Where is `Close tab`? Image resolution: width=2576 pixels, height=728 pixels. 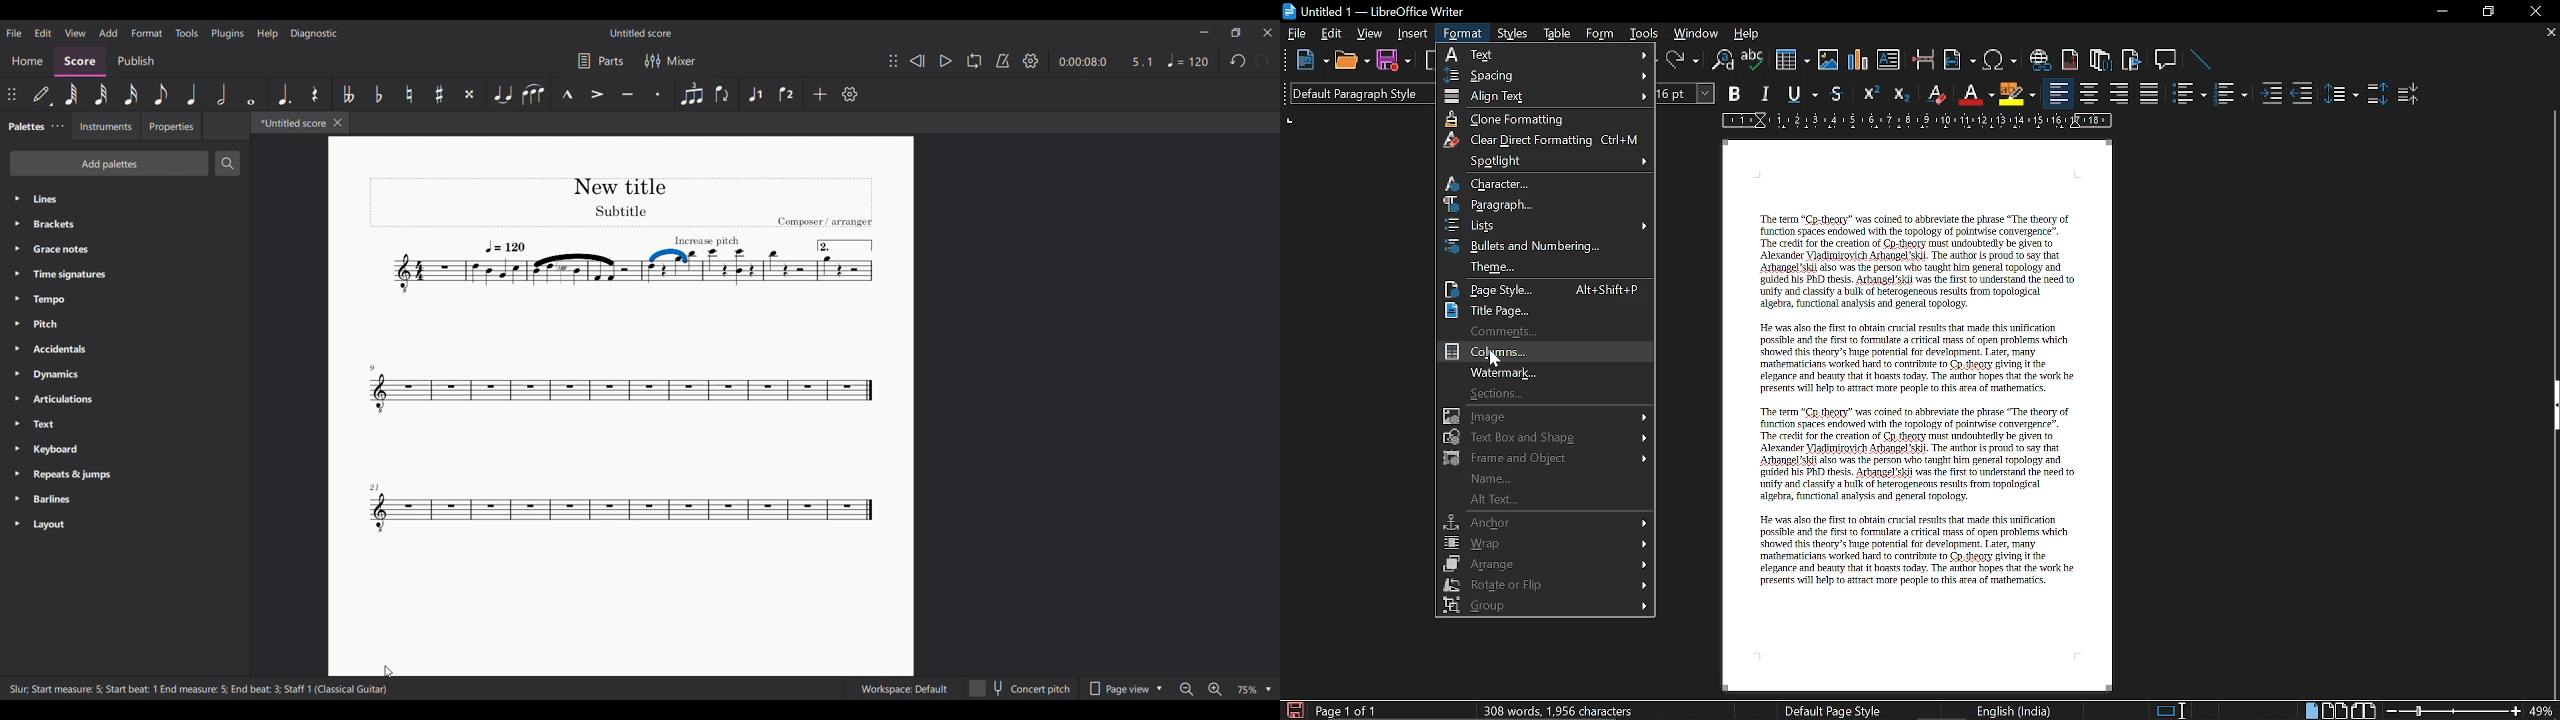 Close tab is located at coordinates (338, 123).